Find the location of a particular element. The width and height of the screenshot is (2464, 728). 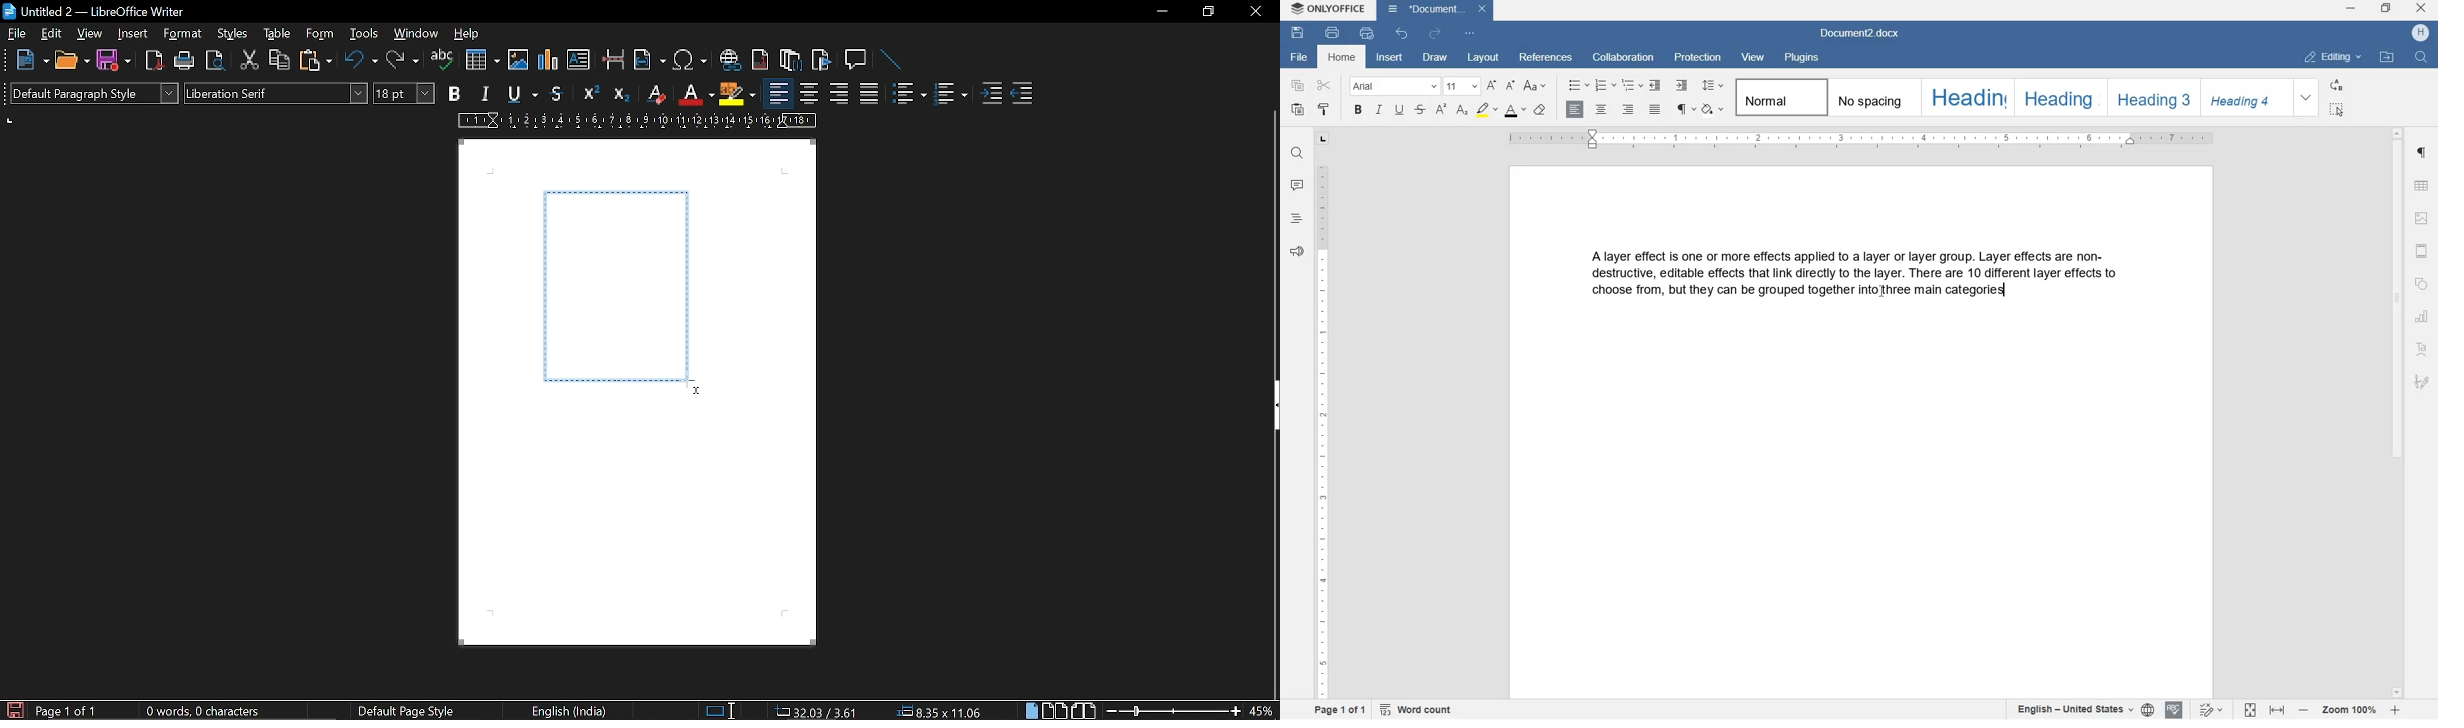

restore down is located at coordinates (1207, 12).